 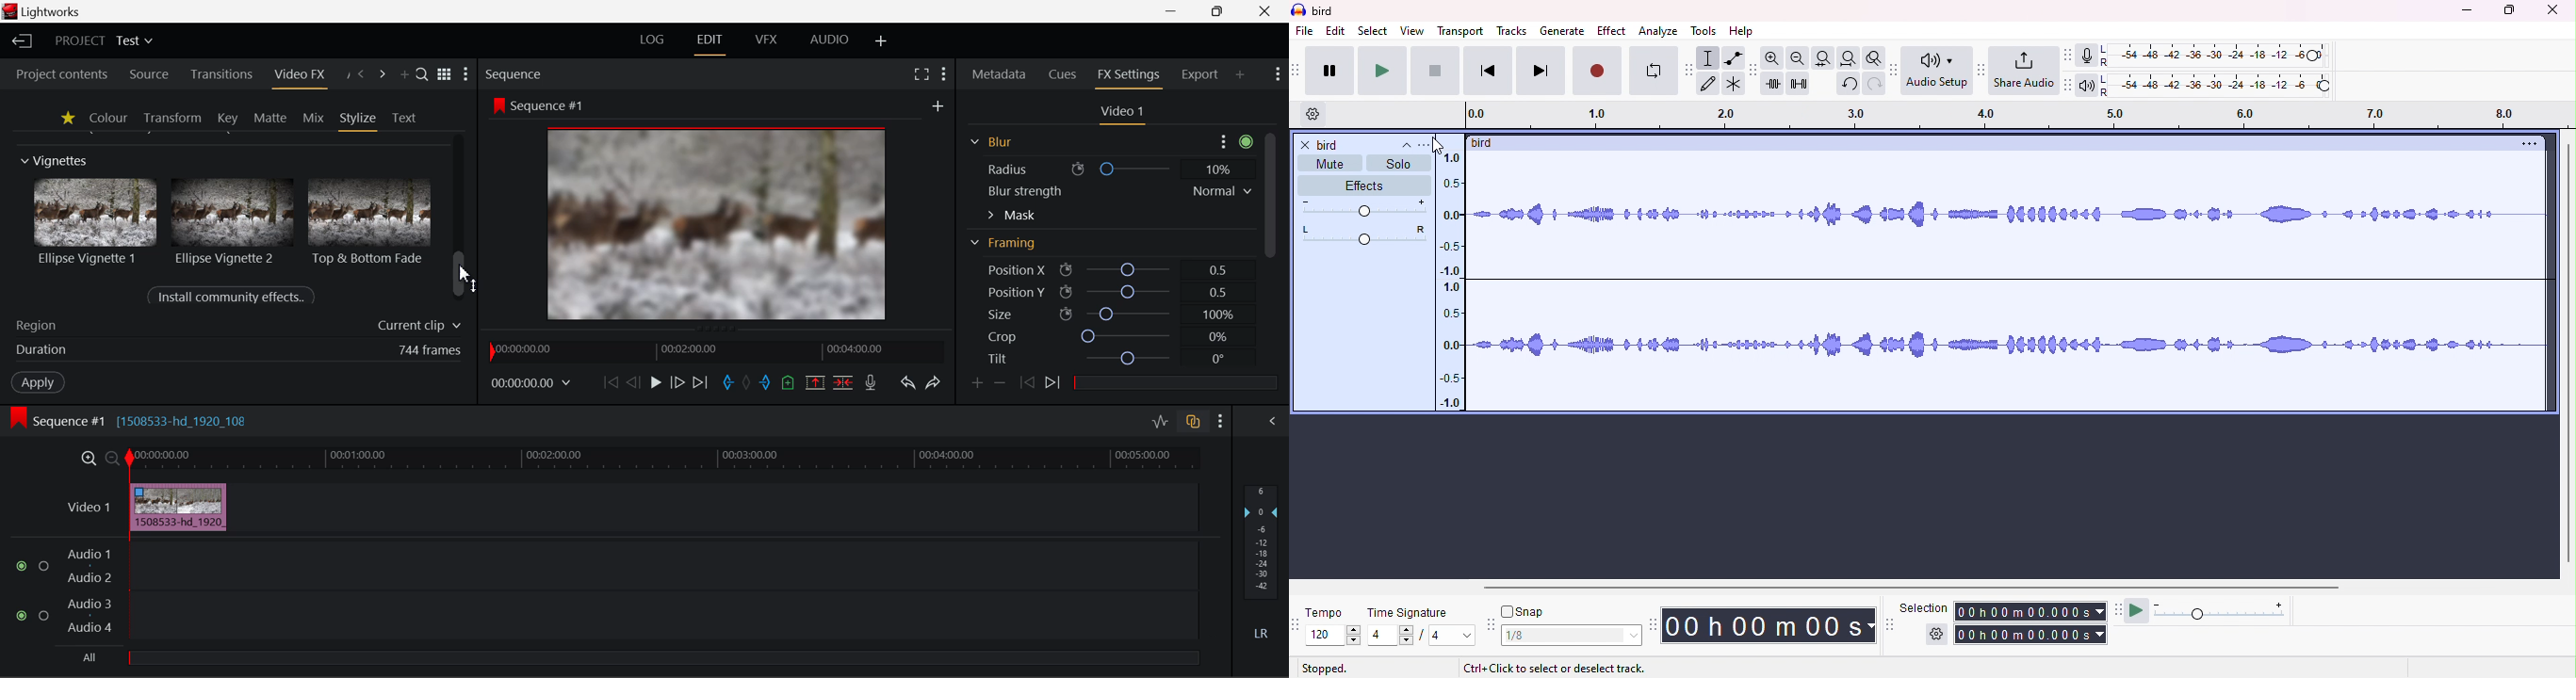 What do you see at coordinates (61, 74) in the screenshot?
I see `Project contents` at bounding box center [61, 74].